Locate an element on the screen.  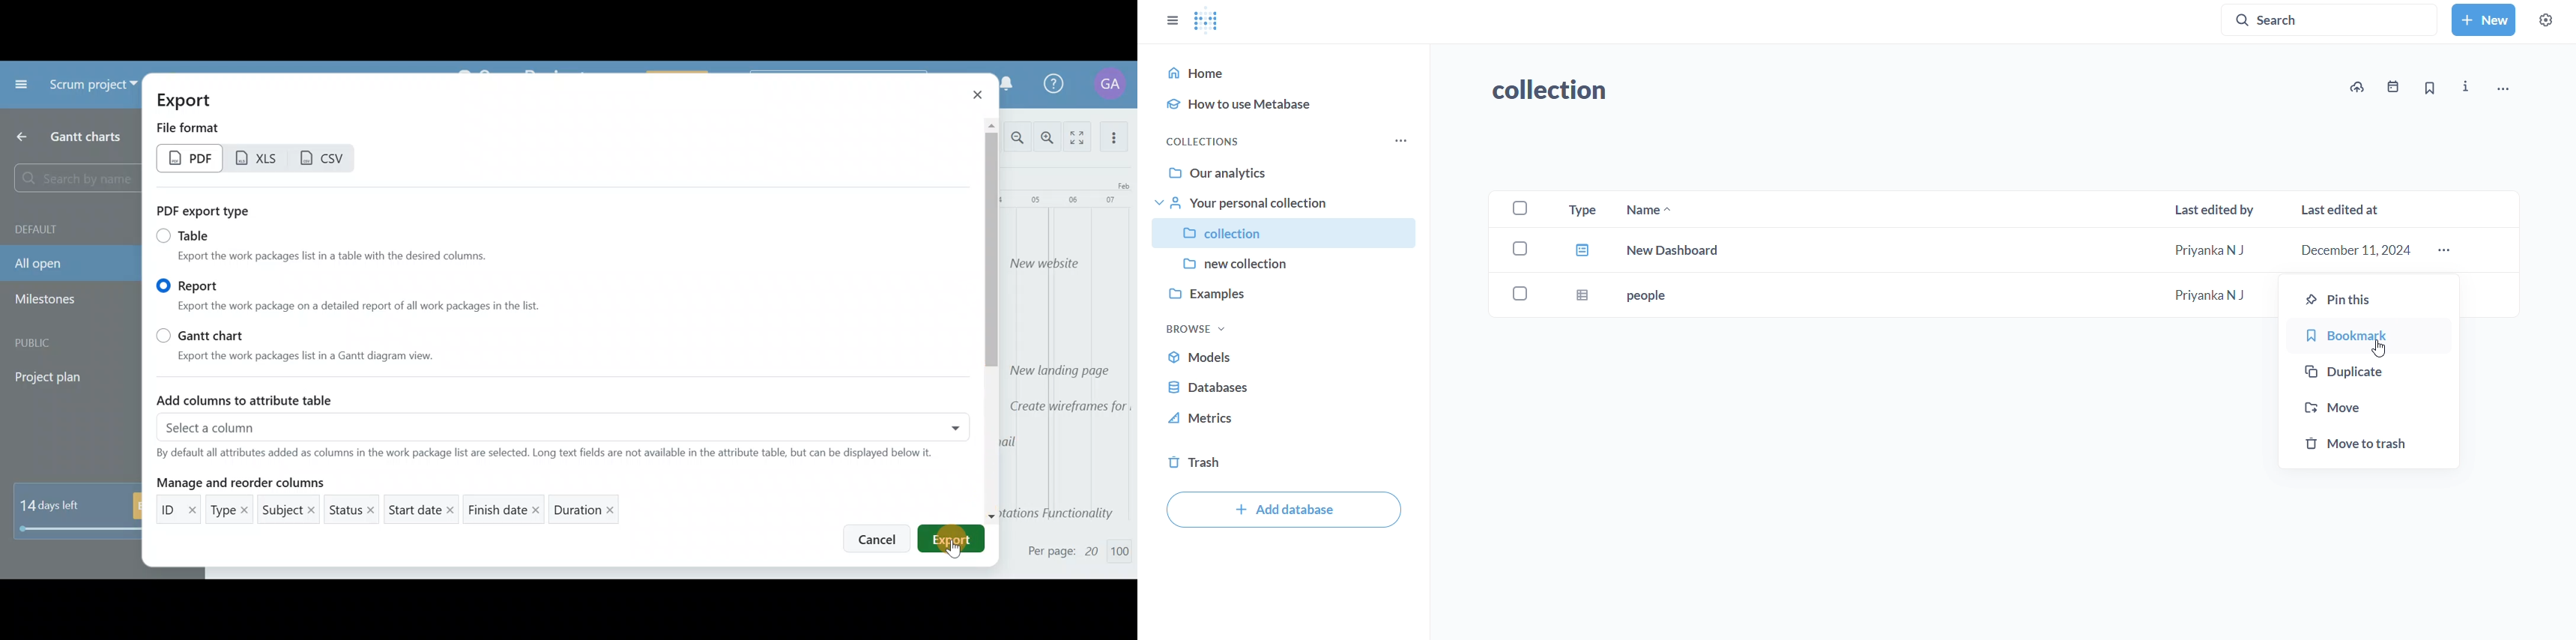
Close is located at coordinates (974, 95).